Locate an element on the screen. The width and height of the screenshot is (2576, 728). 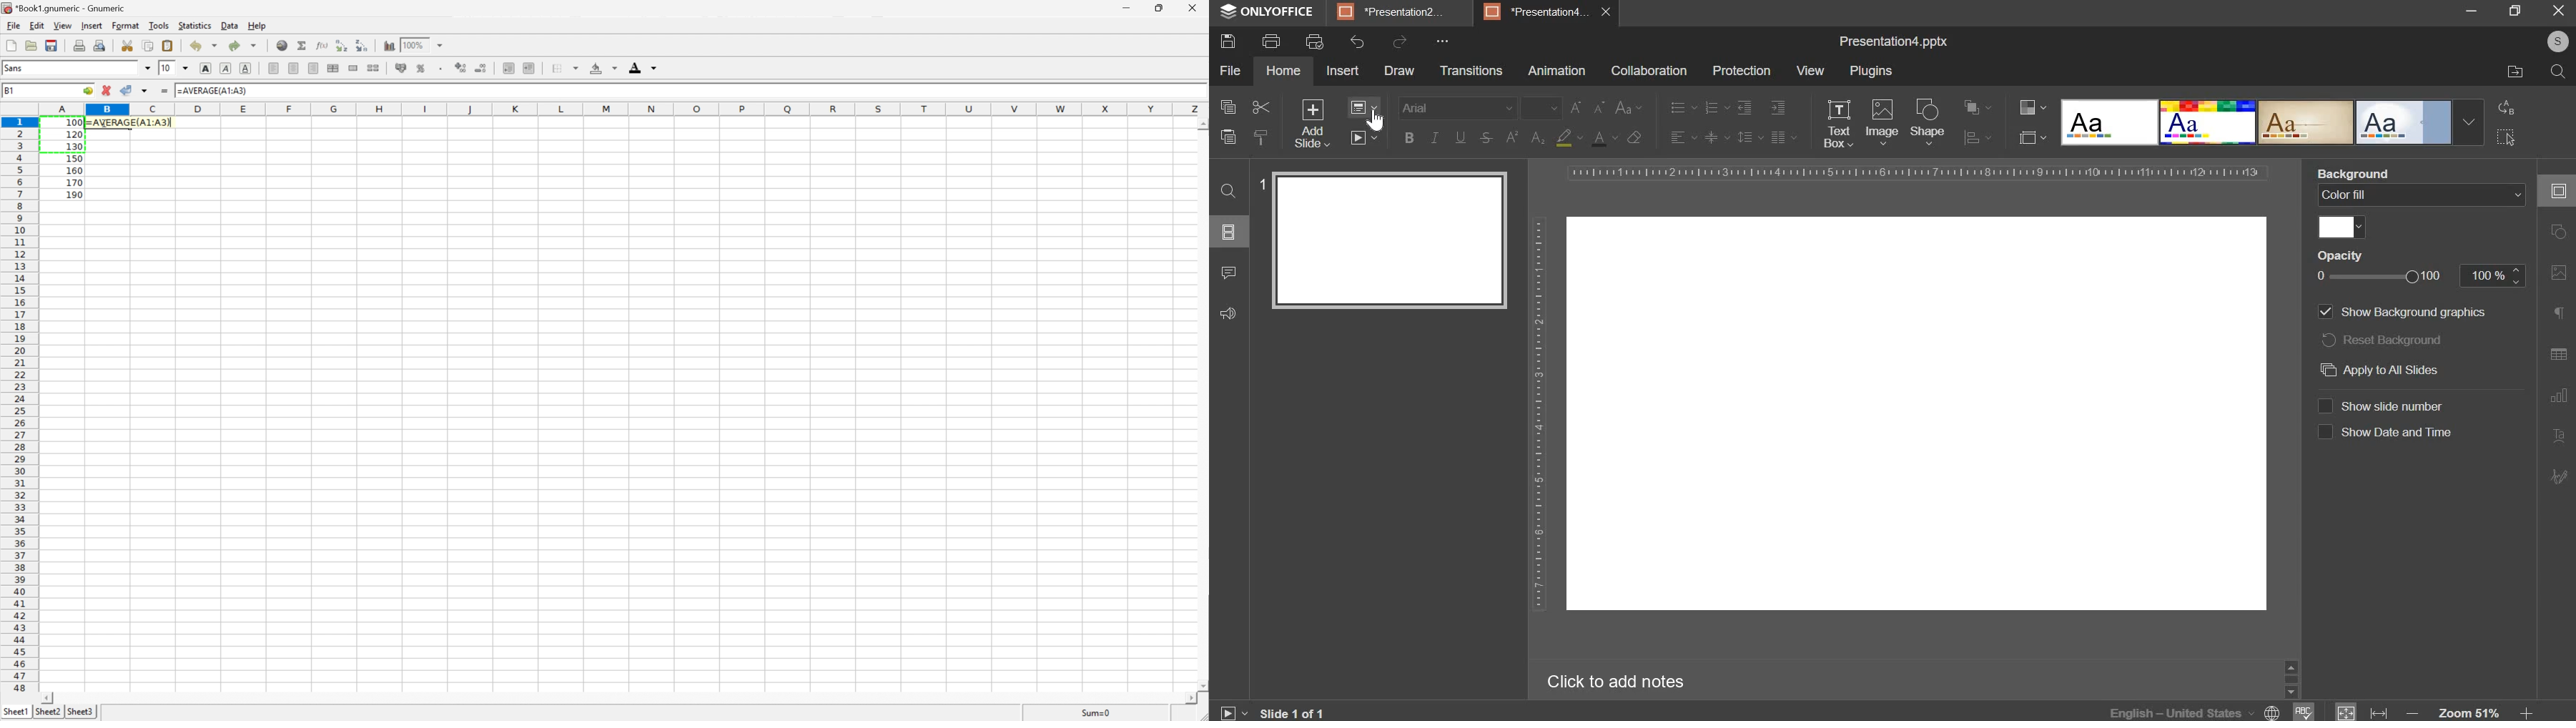
line spacing is located at coordinates (1745, 137).